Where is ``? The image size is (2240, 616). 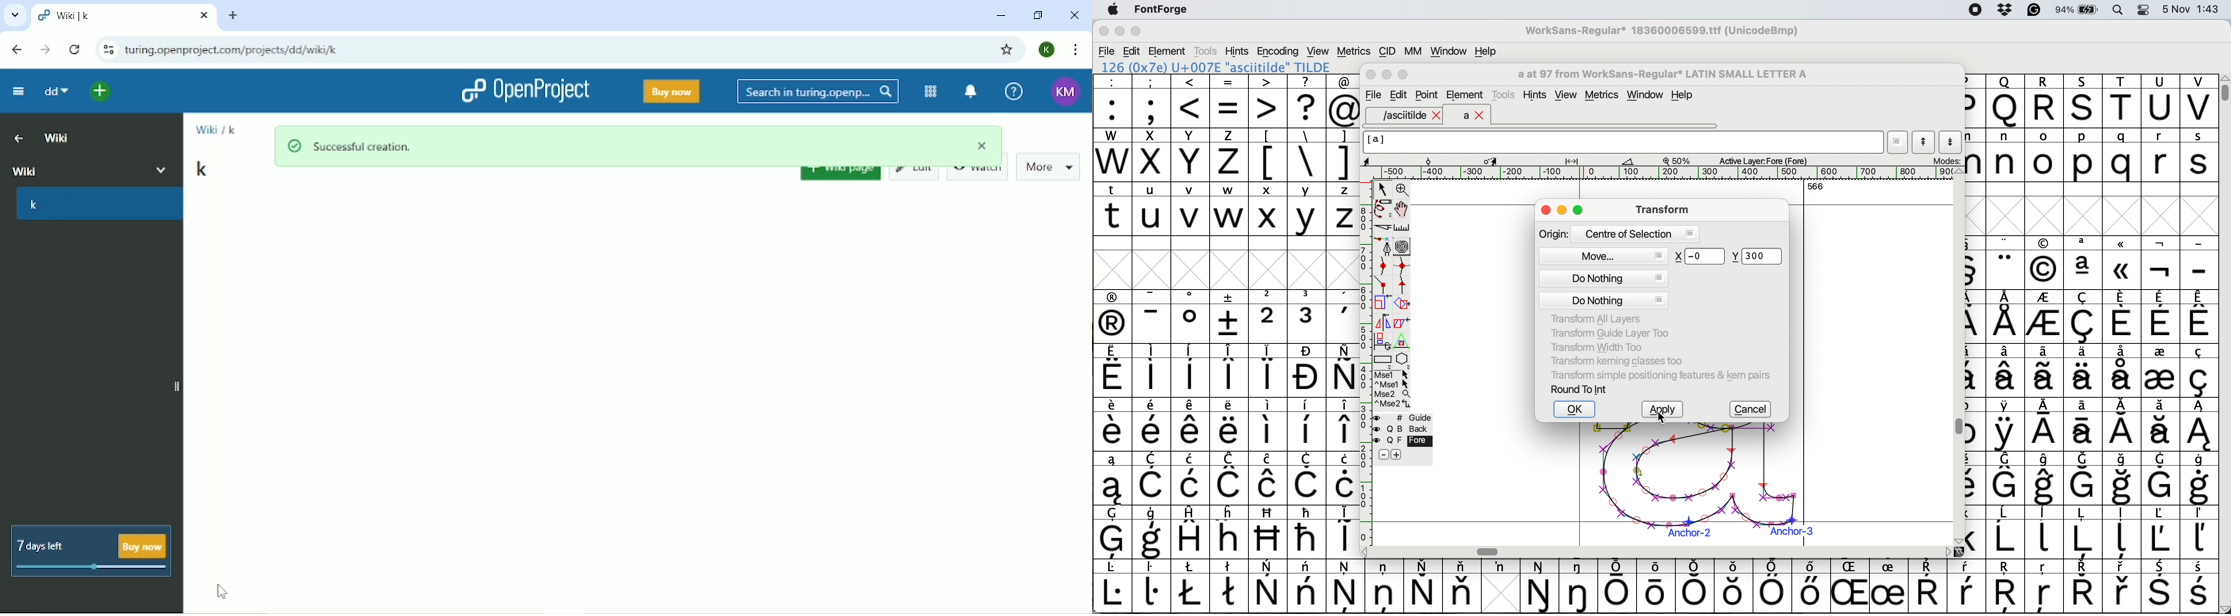
 is located at coordinates (2005, 101).